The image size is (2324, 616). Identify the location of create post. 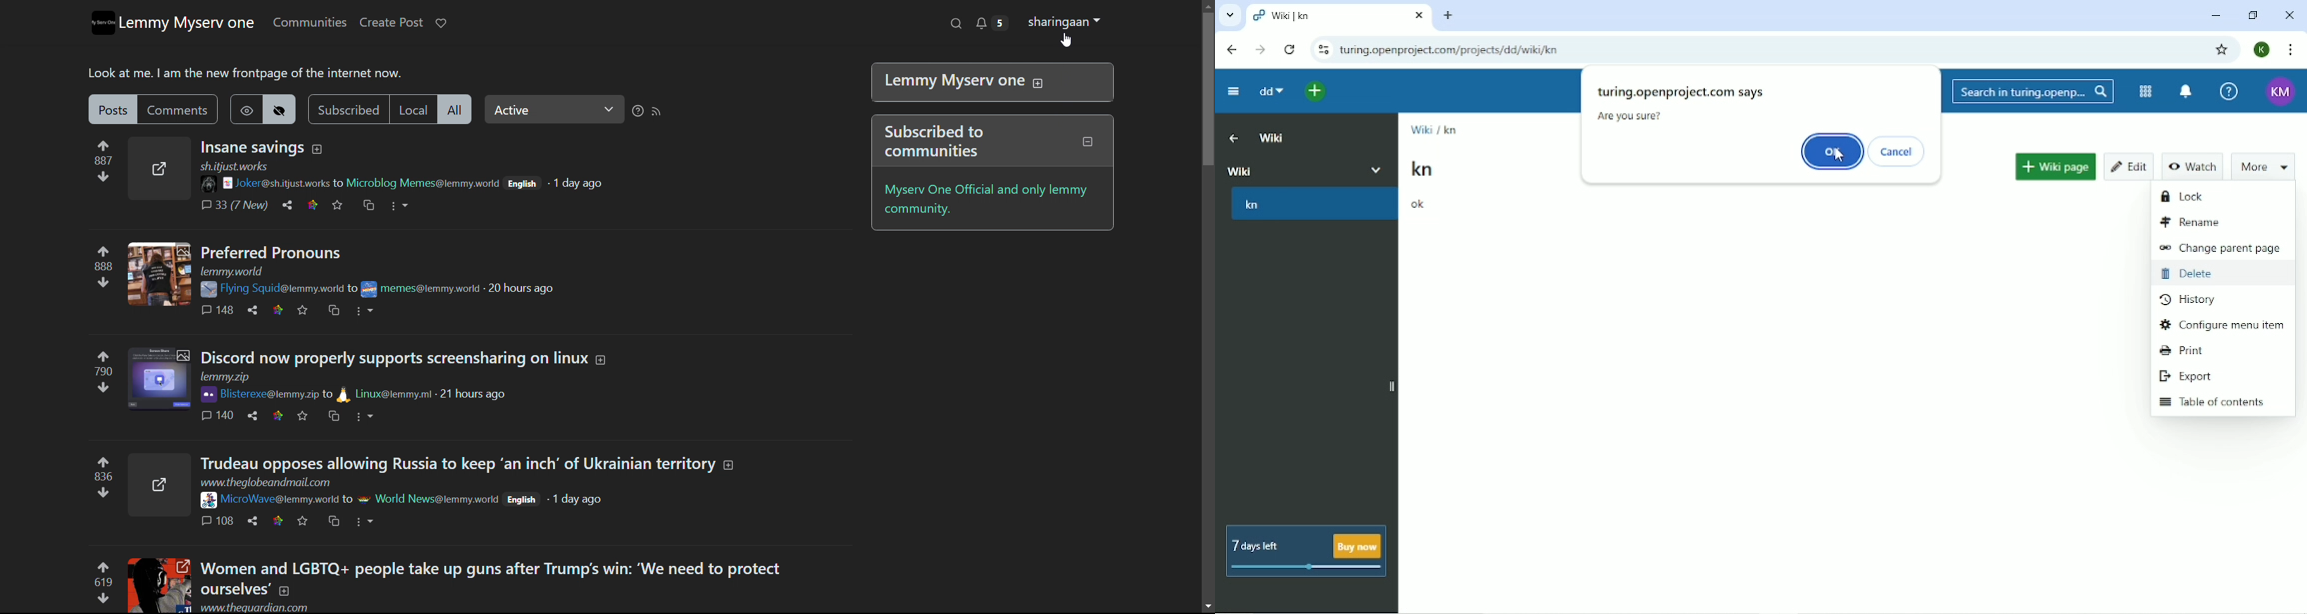
(390, 23).